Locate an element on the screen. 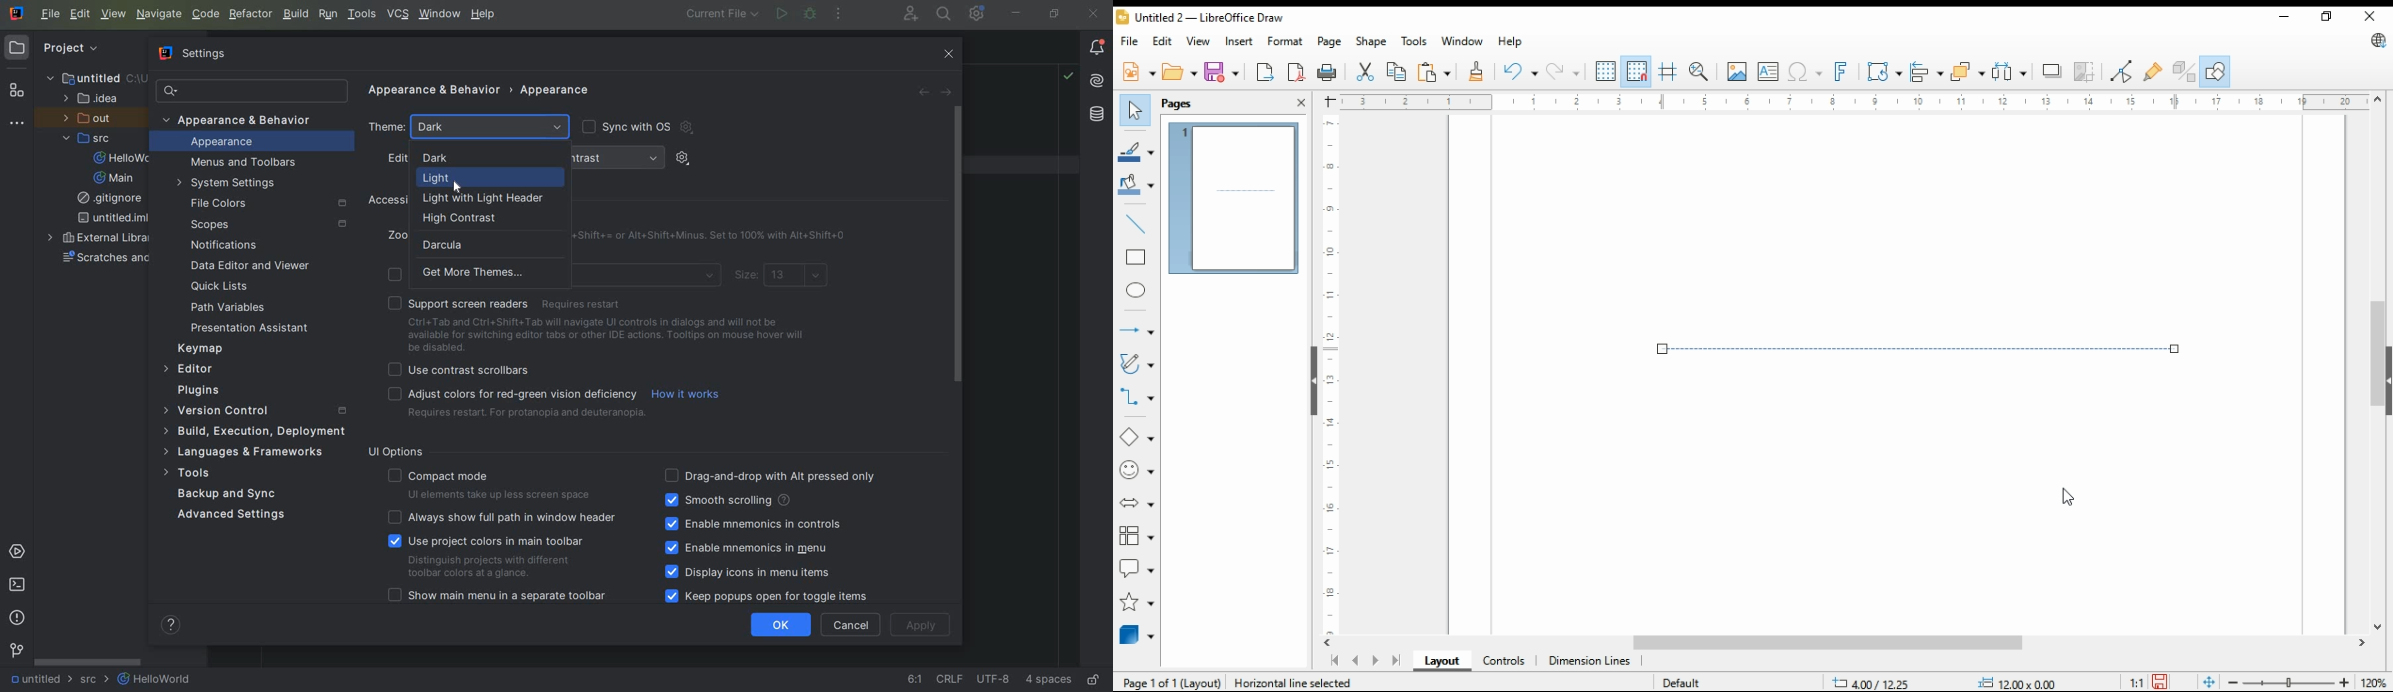 The image size is (2408, 700). print is located at coordinates (1328, 72).